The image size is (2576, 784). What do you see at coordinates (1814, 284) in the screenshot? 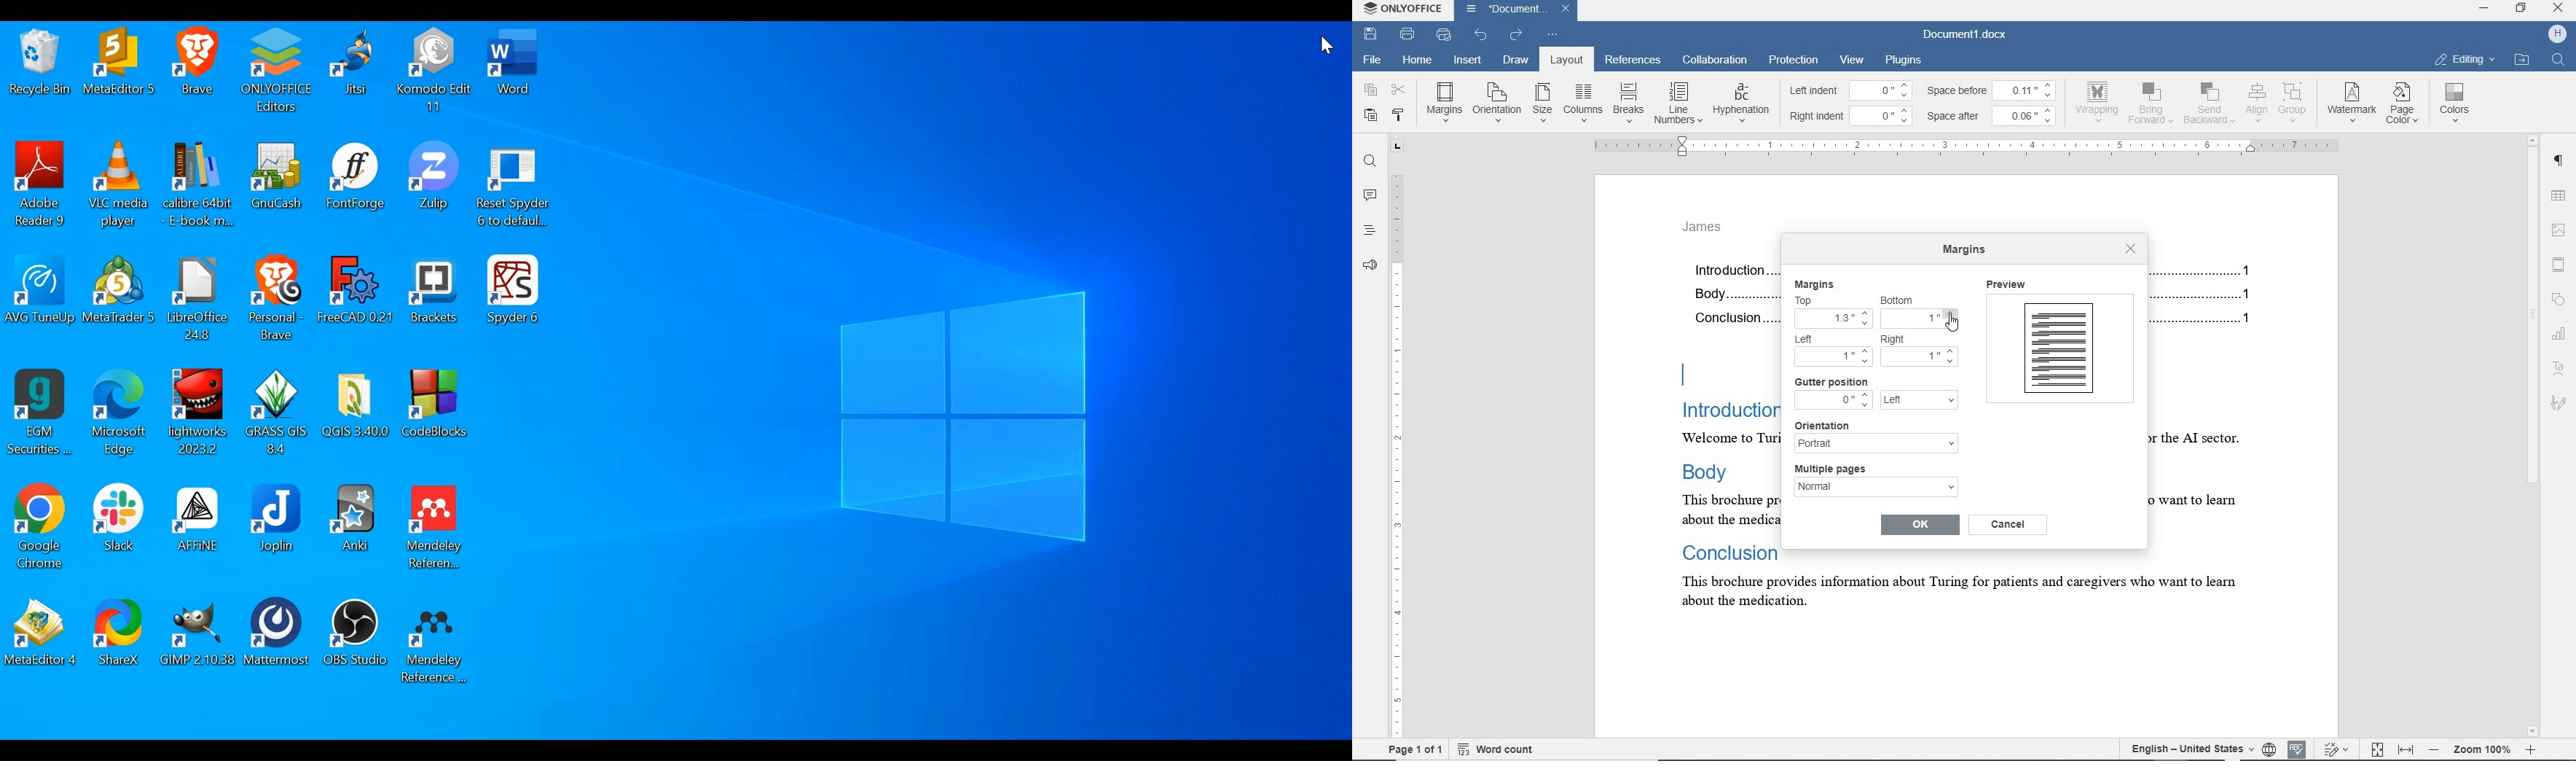
I see `margins` at bounding box center [1814, 284].